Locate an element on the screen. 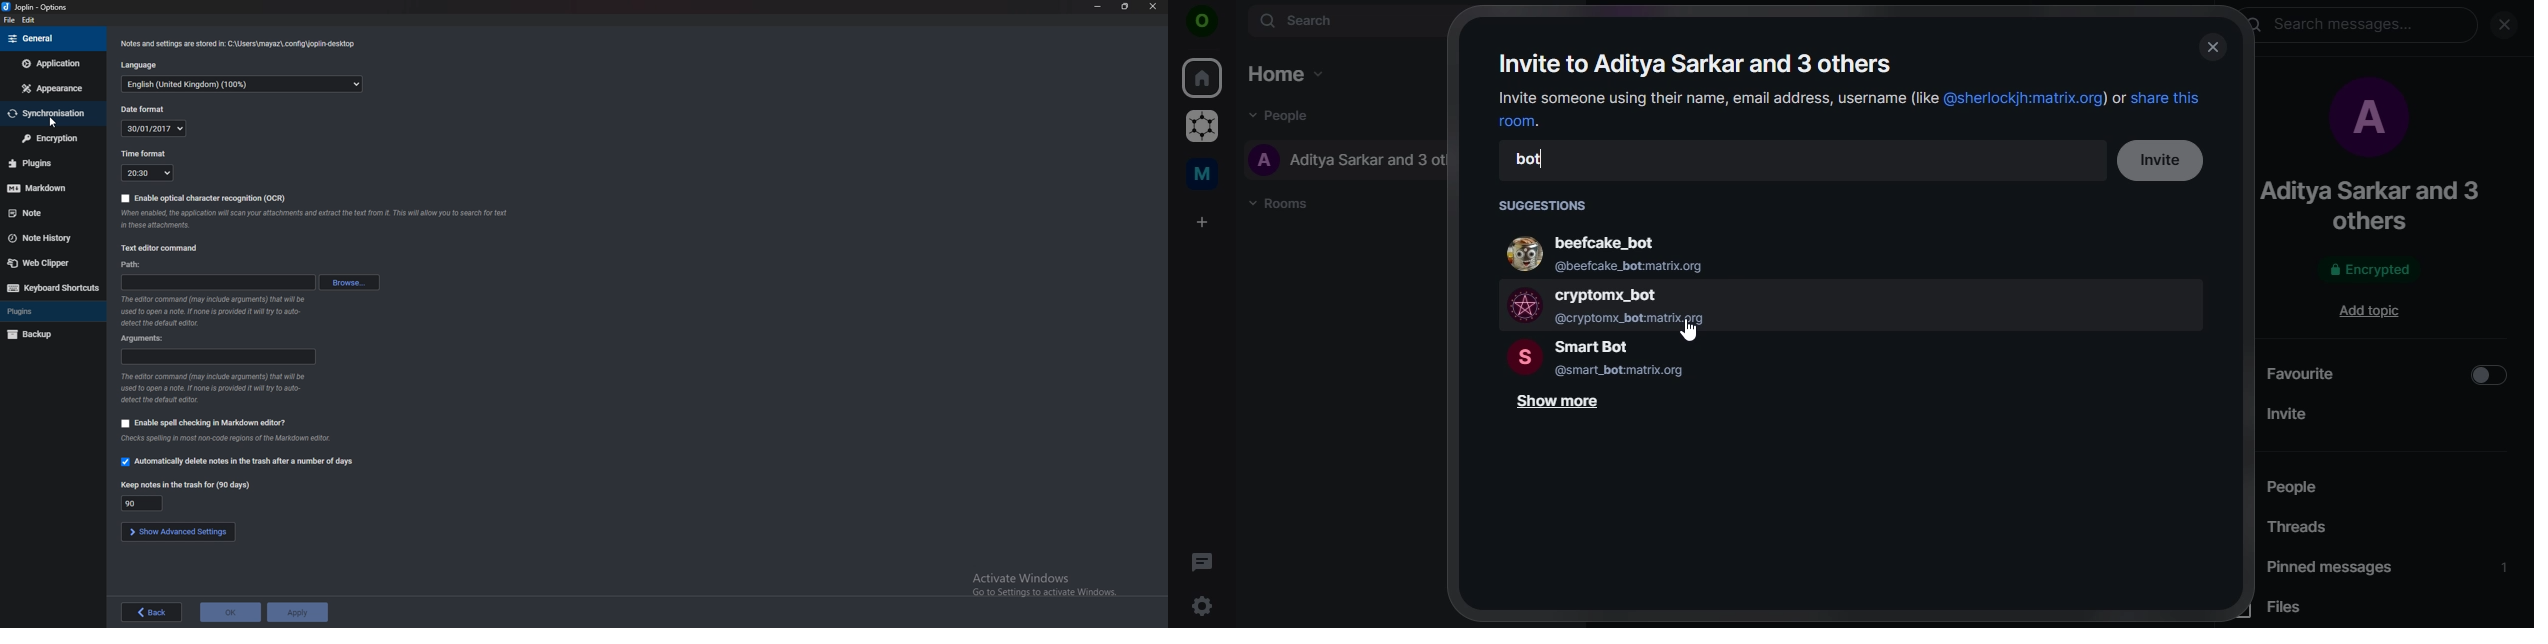 This screenshot has width=2548, height=644. backup is located at coordinates (35, 335).